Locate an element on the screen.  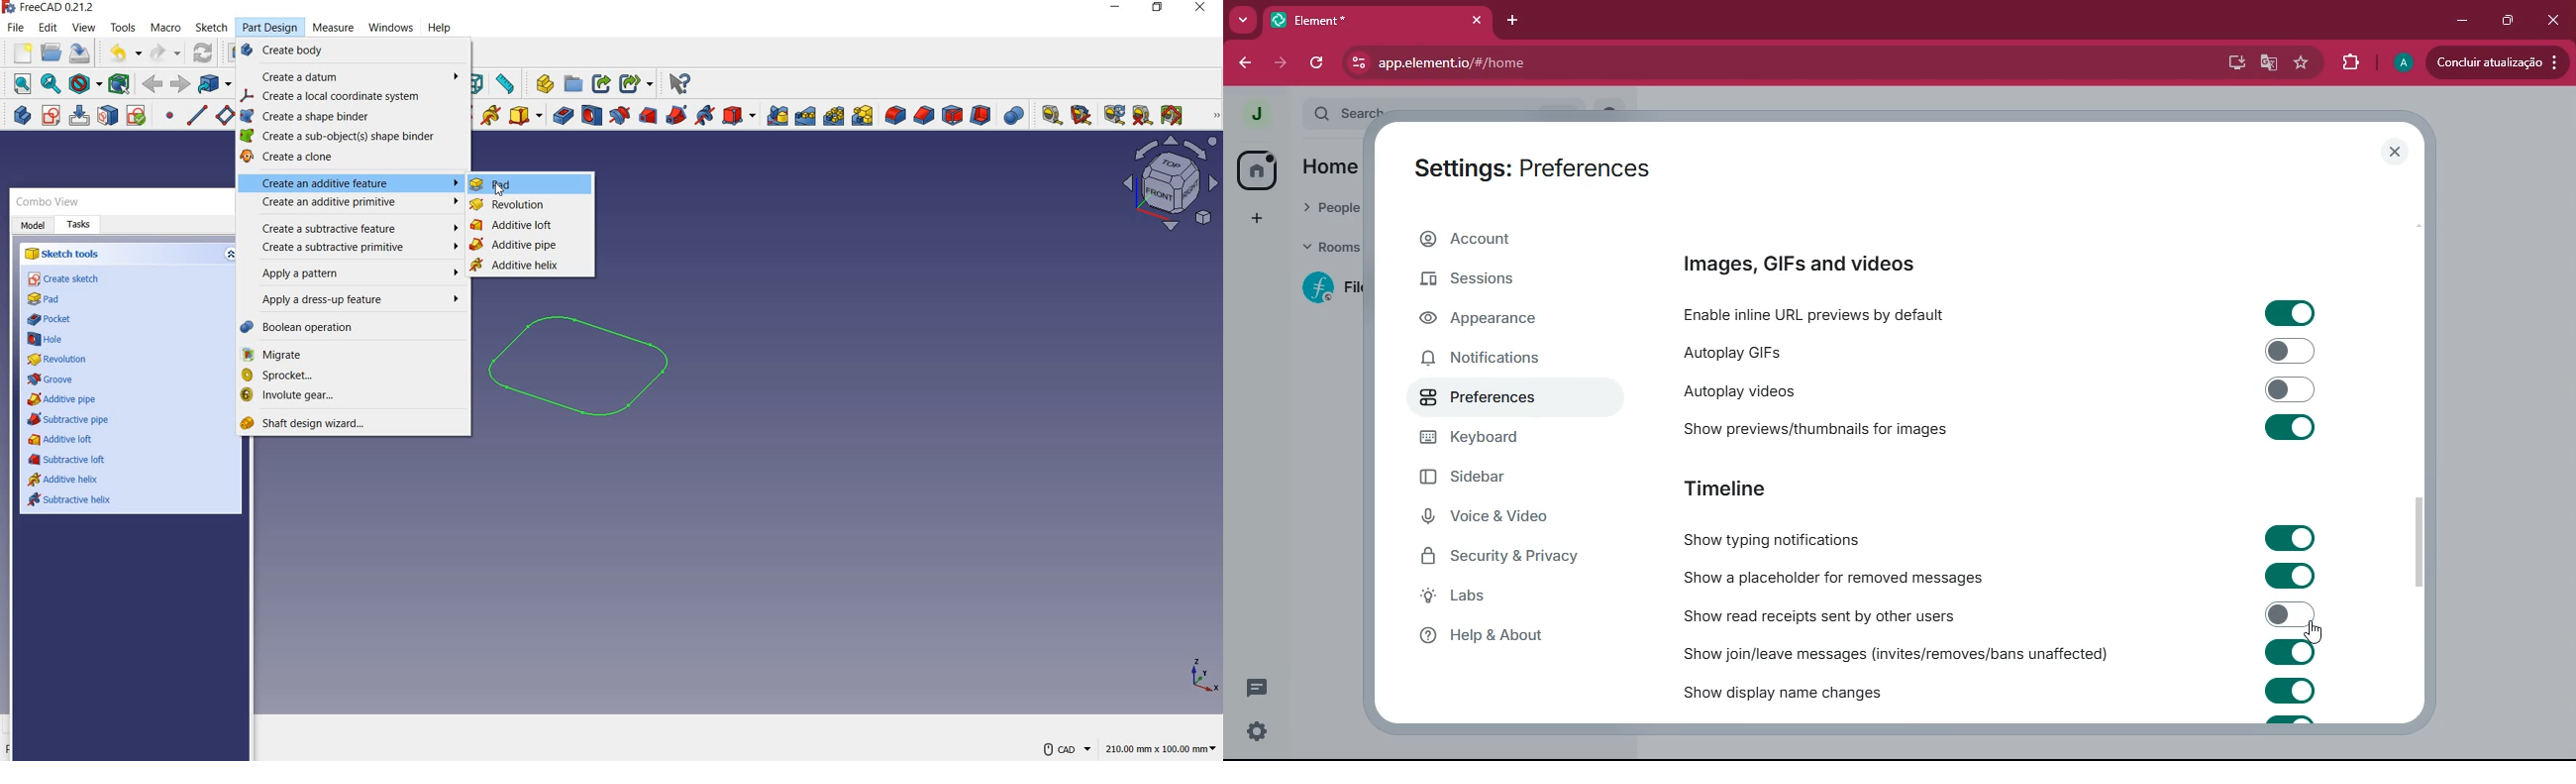
images, GIFs and videos is located at coordinates (1799, 265).